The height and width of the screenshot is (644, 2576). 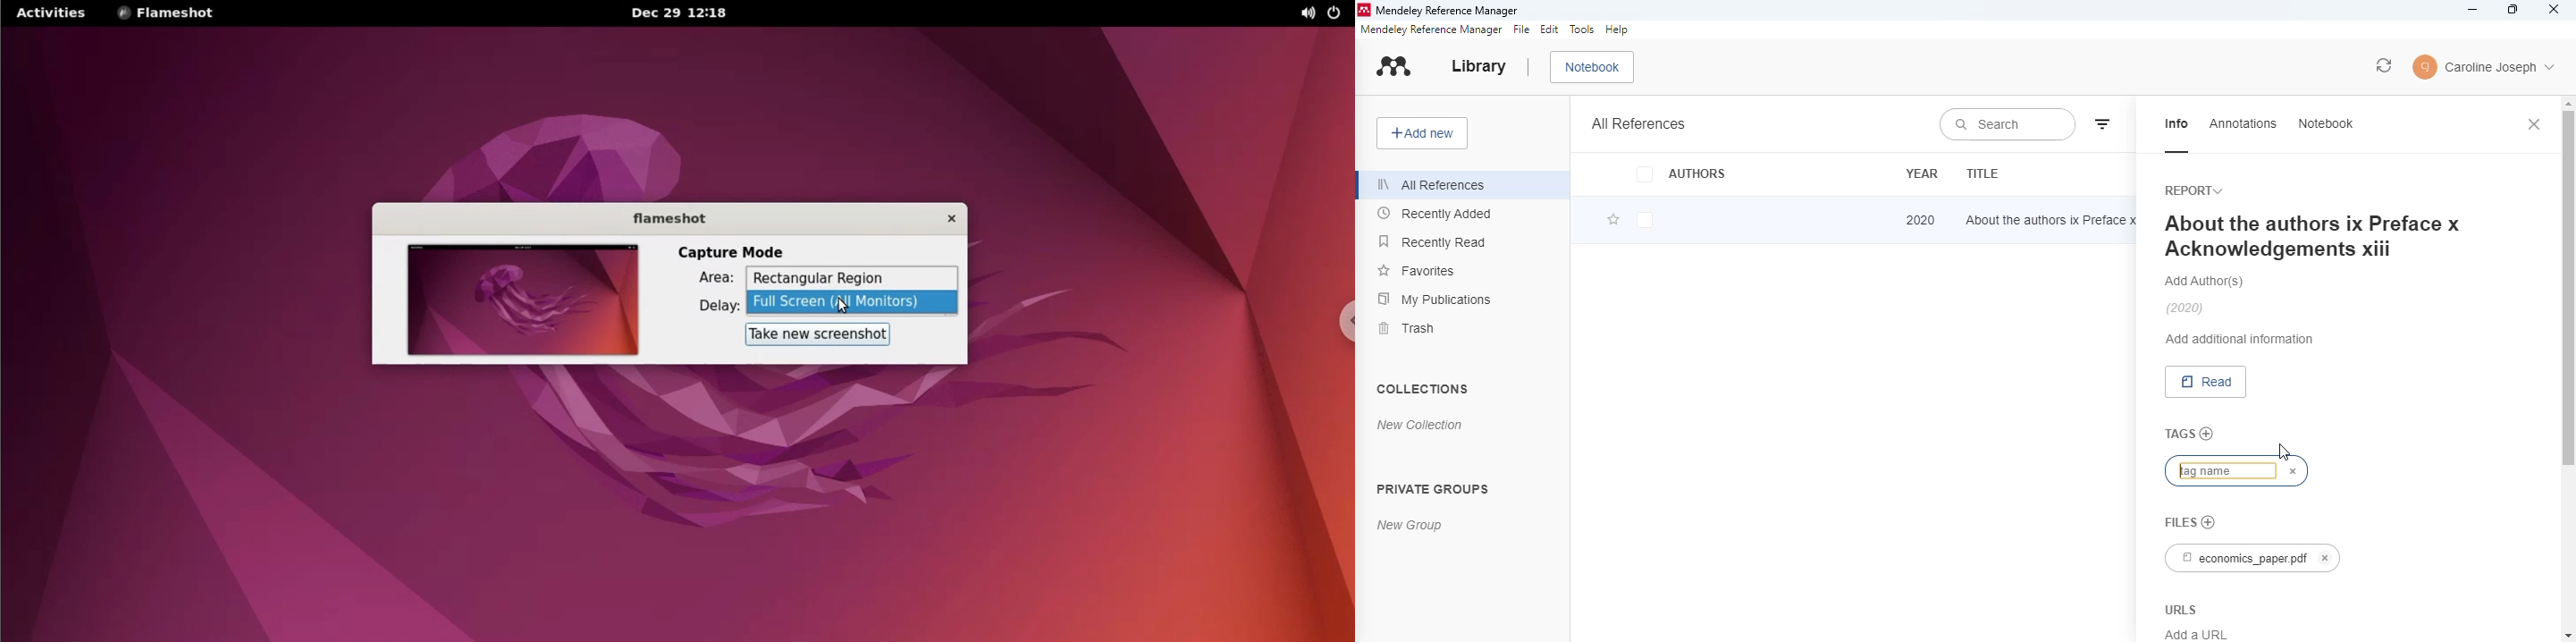 What do you see at coordinates (2182, 520) in the screenshot?
I see `files` at bounding box center [2182, 520].